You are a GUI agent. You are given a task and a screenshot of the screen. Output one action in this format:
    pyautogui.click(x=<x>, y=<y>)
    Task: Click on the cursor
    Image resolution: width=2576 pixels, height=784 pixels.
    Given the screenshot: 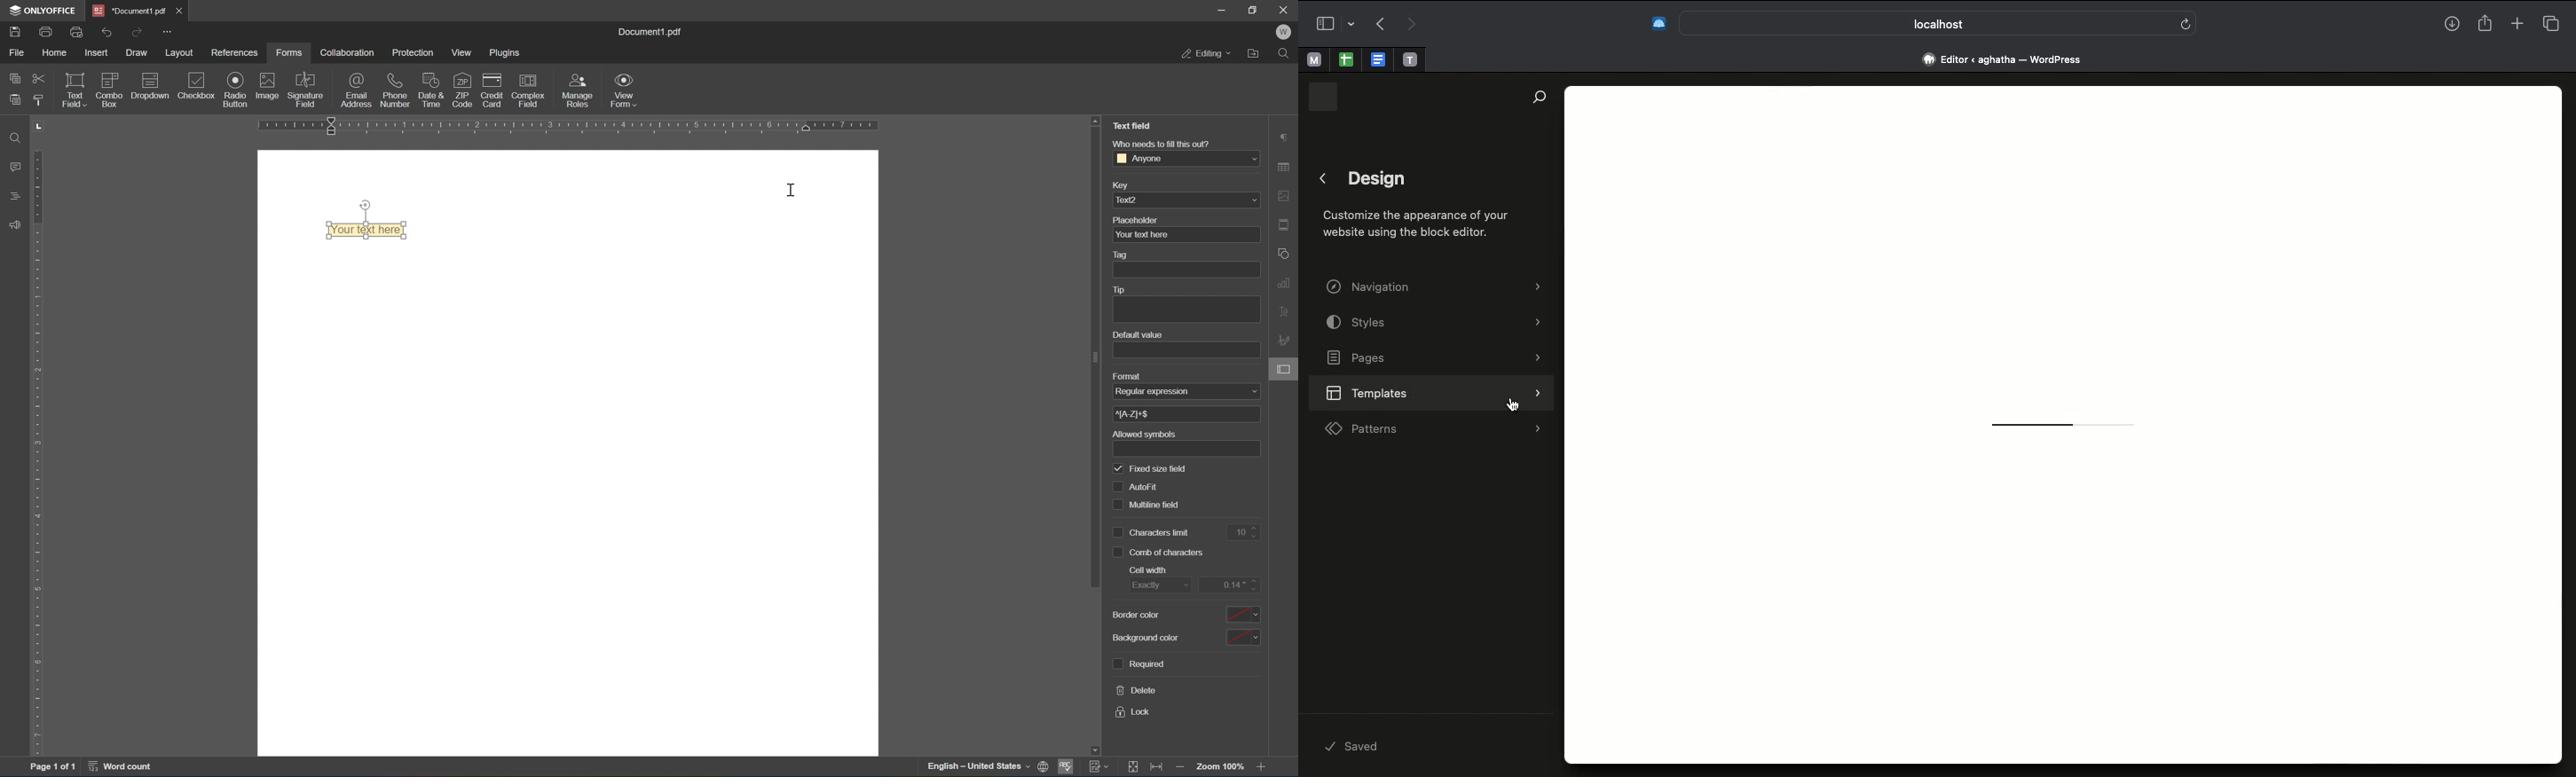 What is the action you would take?
    pyautogui.click(x=795, y=190)
    